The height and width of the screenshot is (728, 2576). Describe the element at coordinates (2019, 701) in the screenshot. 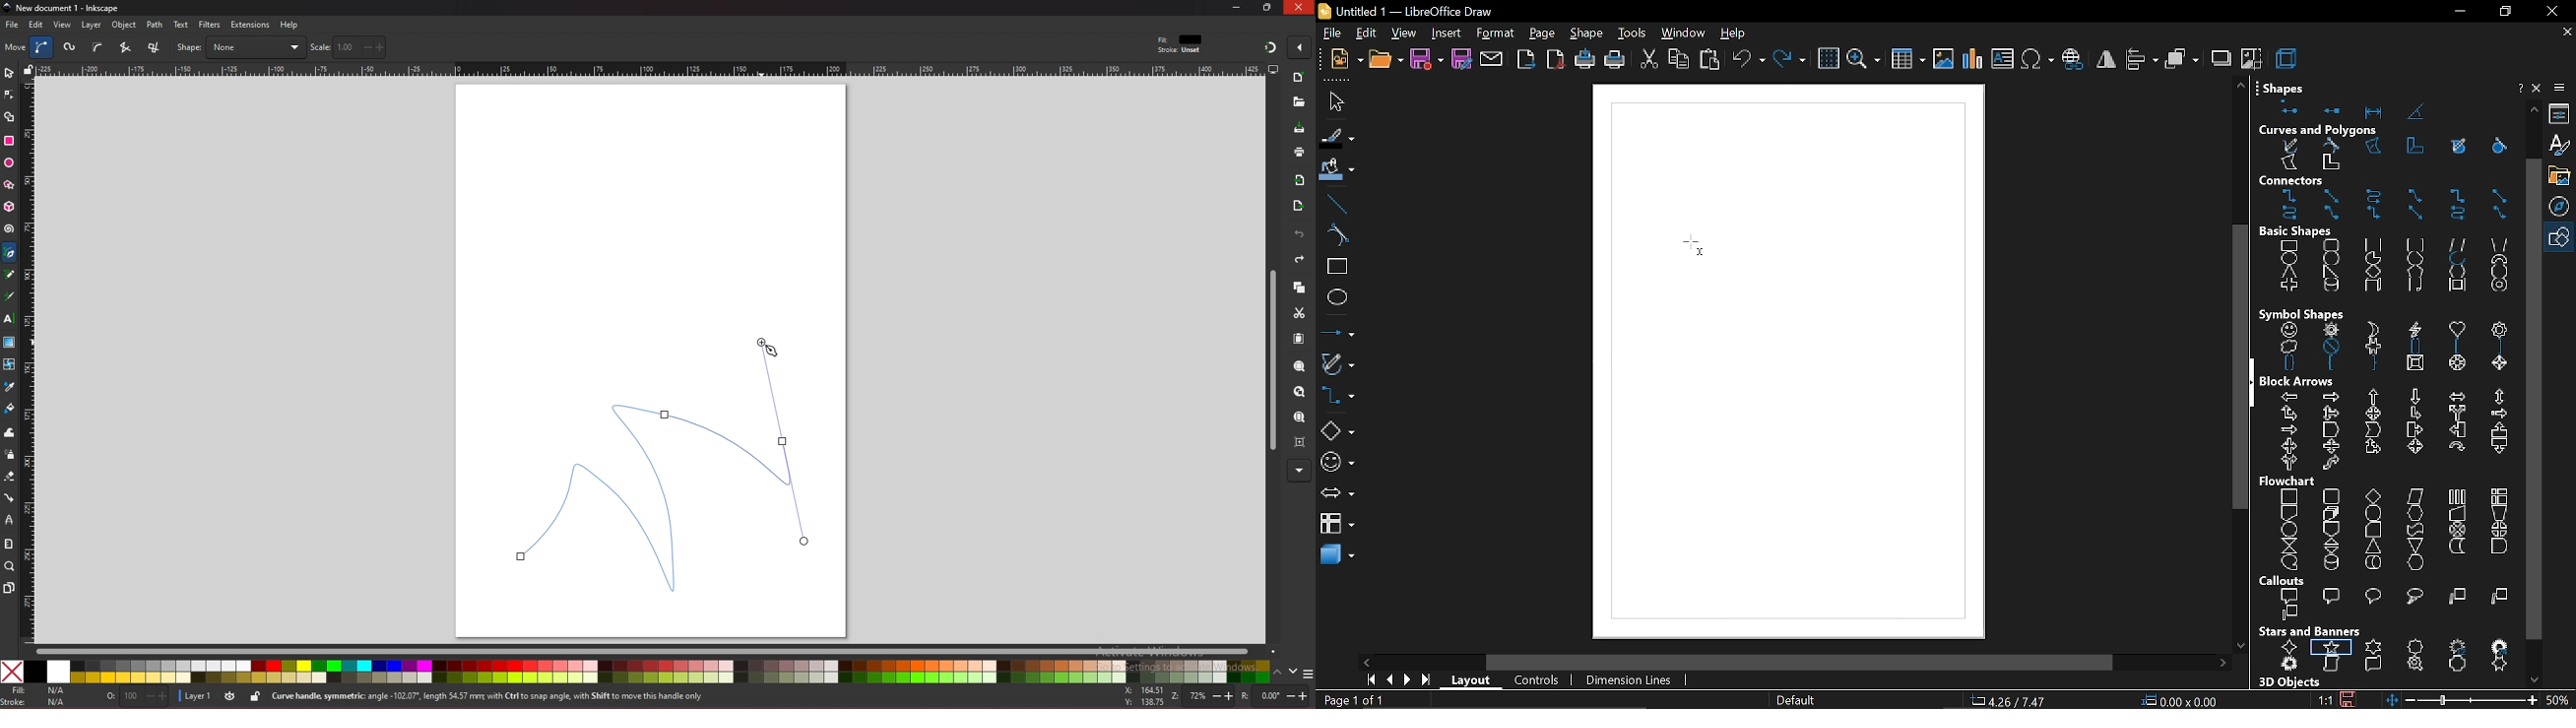

I see `co-ordinates` at that location.